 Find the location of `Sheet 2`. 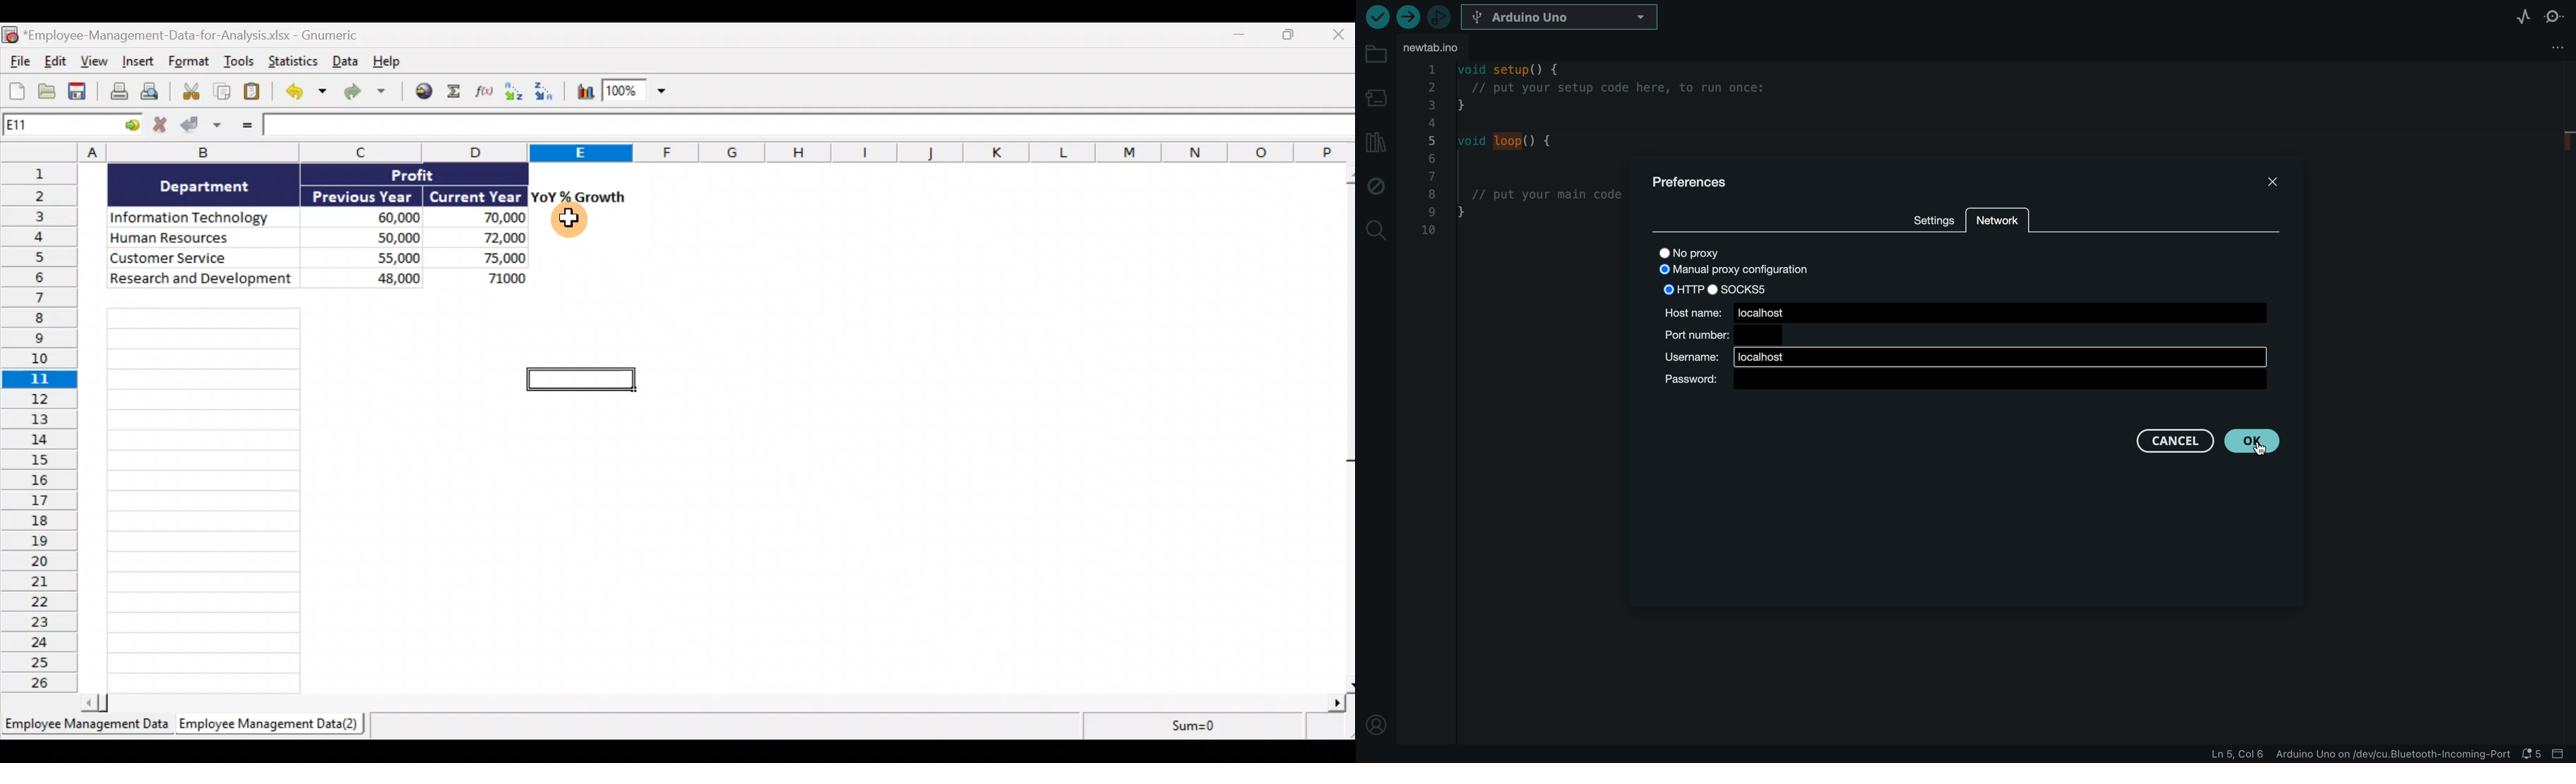

Sheet 2 is located at coordinates (265, 725).